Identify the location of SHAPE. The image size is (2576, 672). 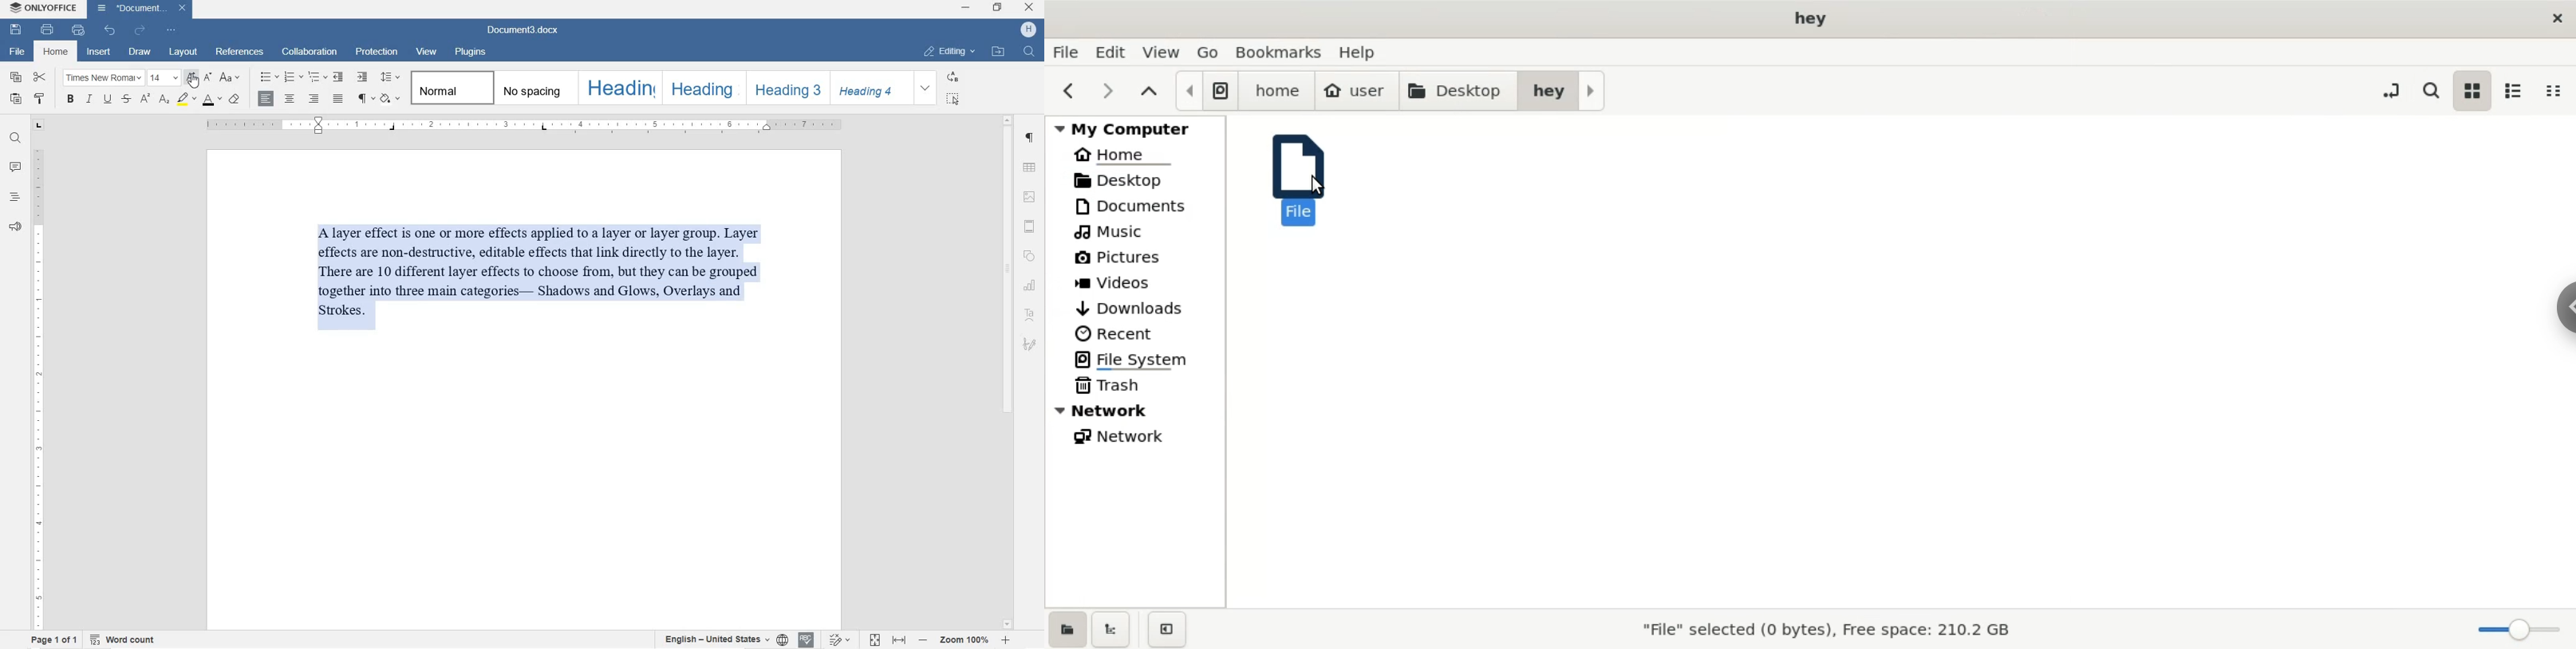
(1031, 252).